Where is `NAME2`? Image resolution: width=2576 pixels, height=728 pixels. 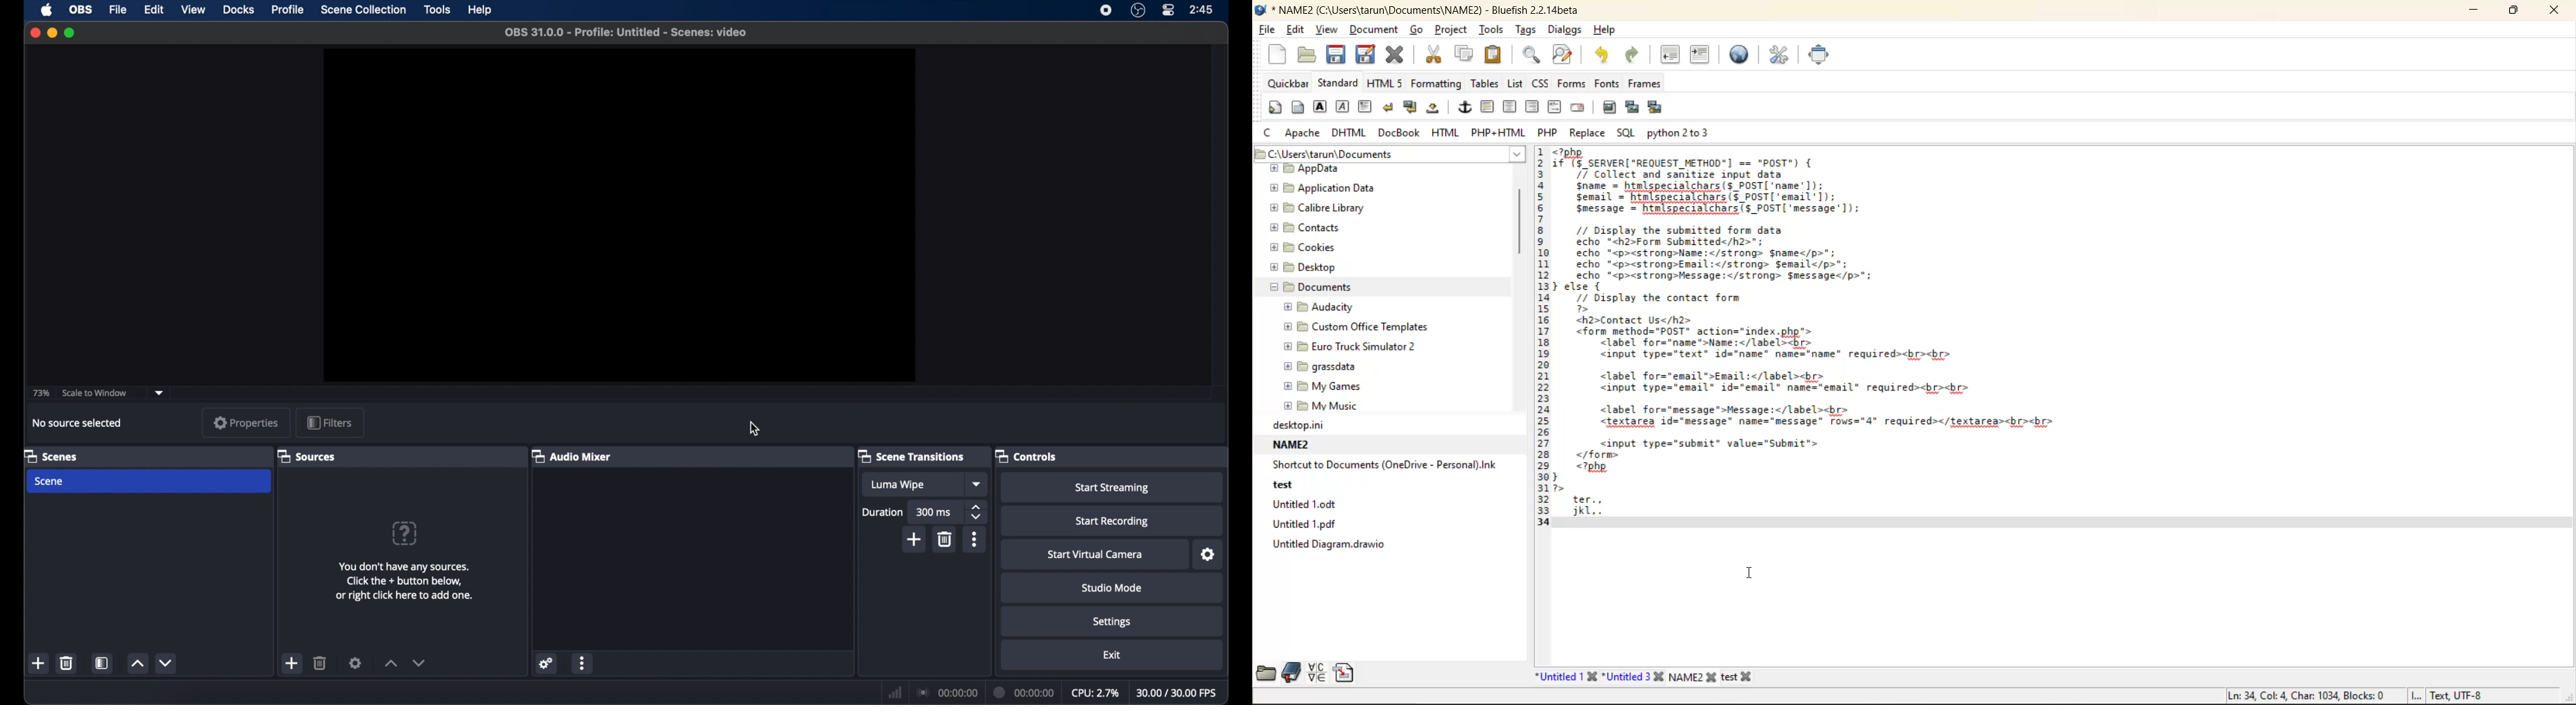 NAME2 is located at coordinates (1695, 676).